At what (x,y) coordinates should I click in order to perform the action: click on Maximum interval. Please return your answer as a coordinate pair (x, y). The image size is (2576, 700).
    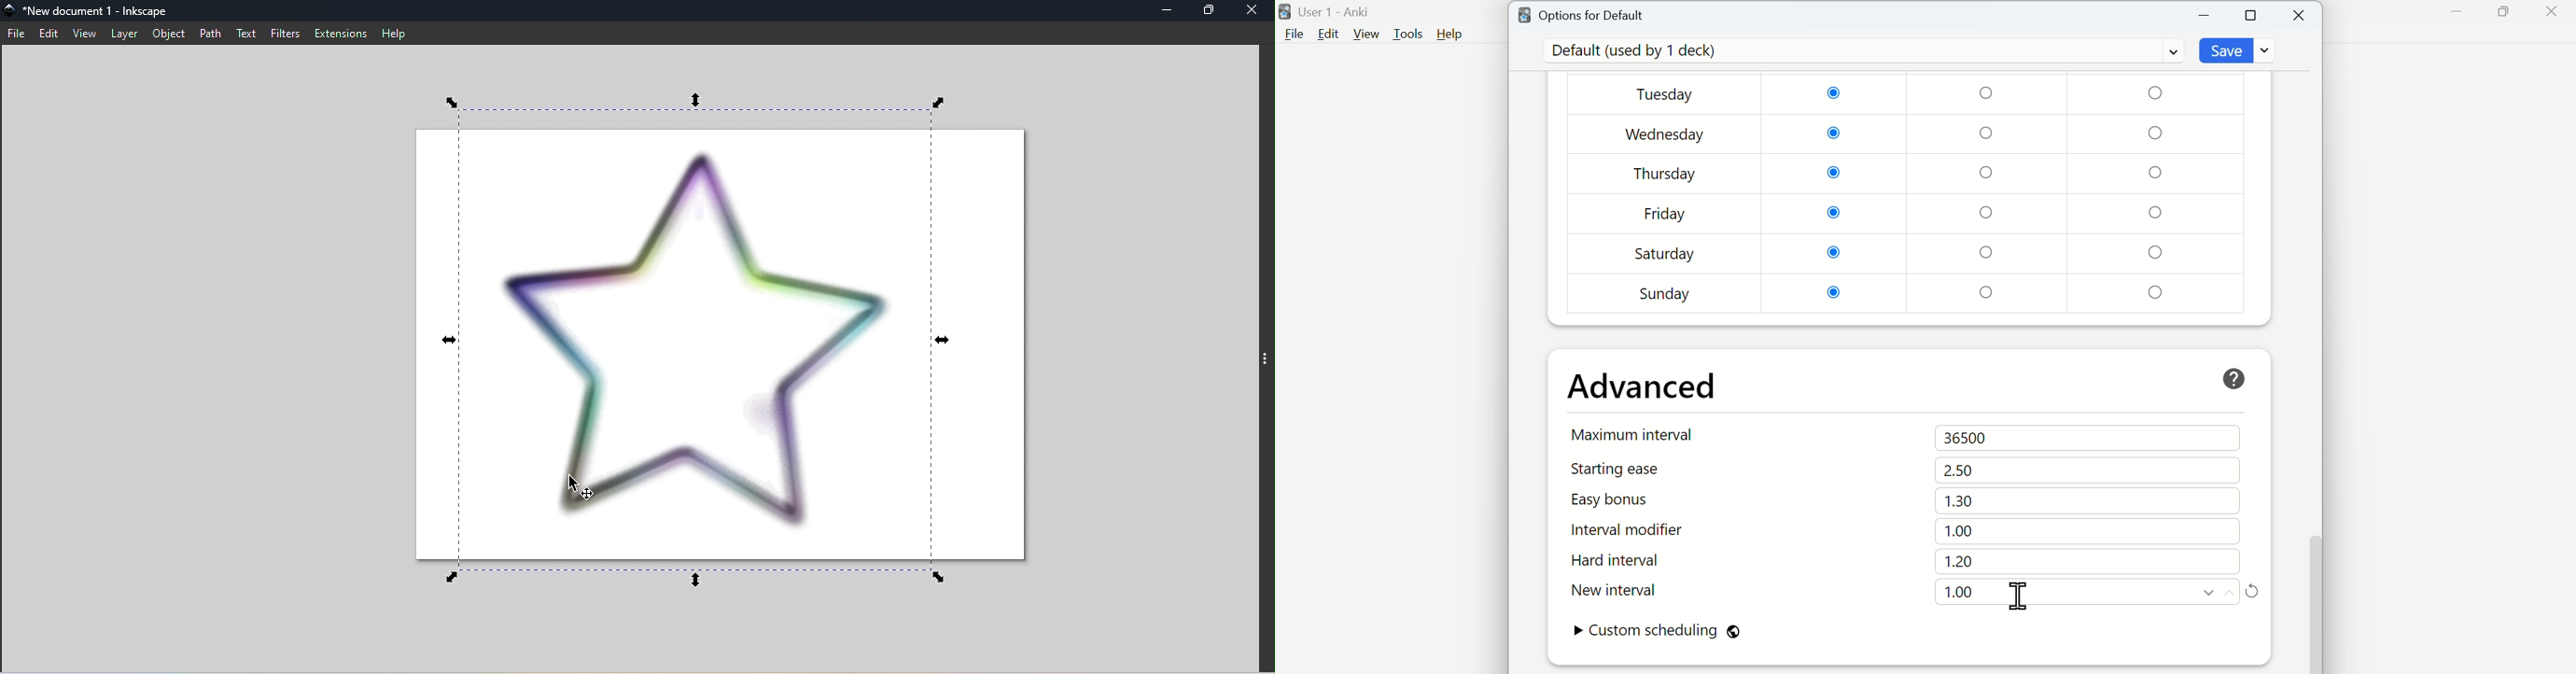
    Looking at the image, I should click on (1636, 434).